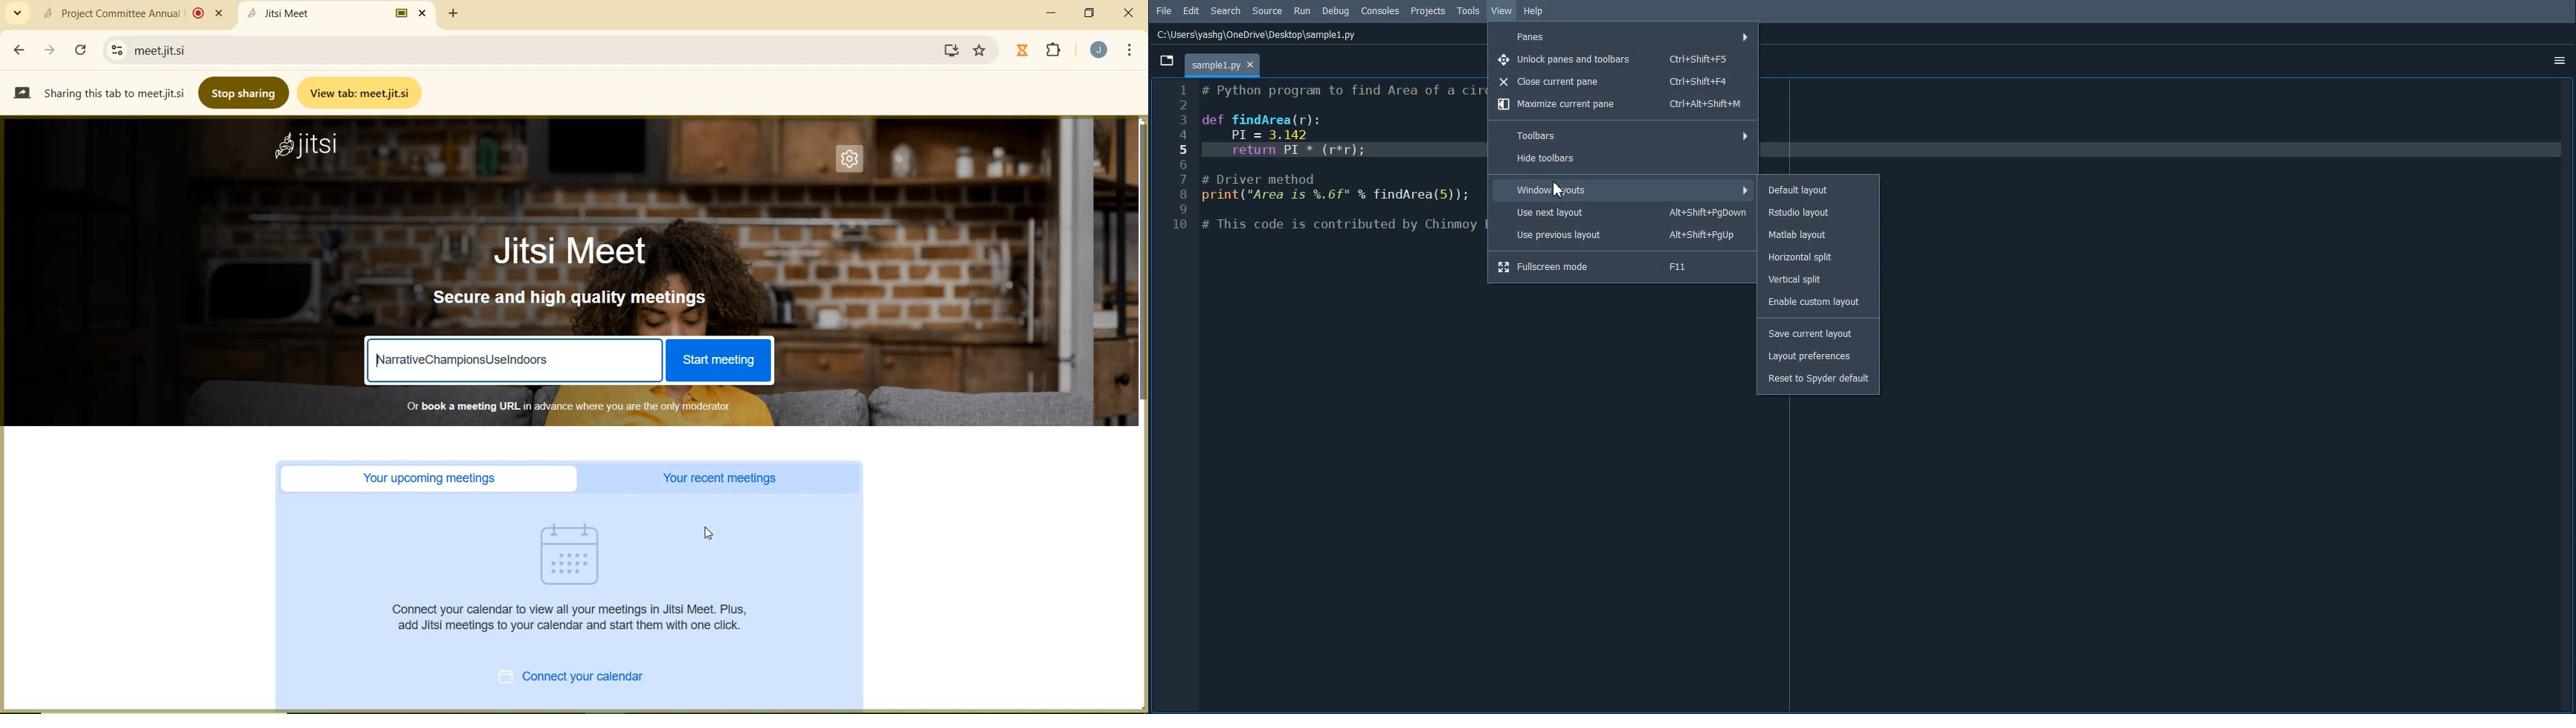 This screenshot has width=2576, height=728. What do you see at coordinates (1192, 10) in the screenshot?
I see `Edit` at bounding box center [1192, 10].